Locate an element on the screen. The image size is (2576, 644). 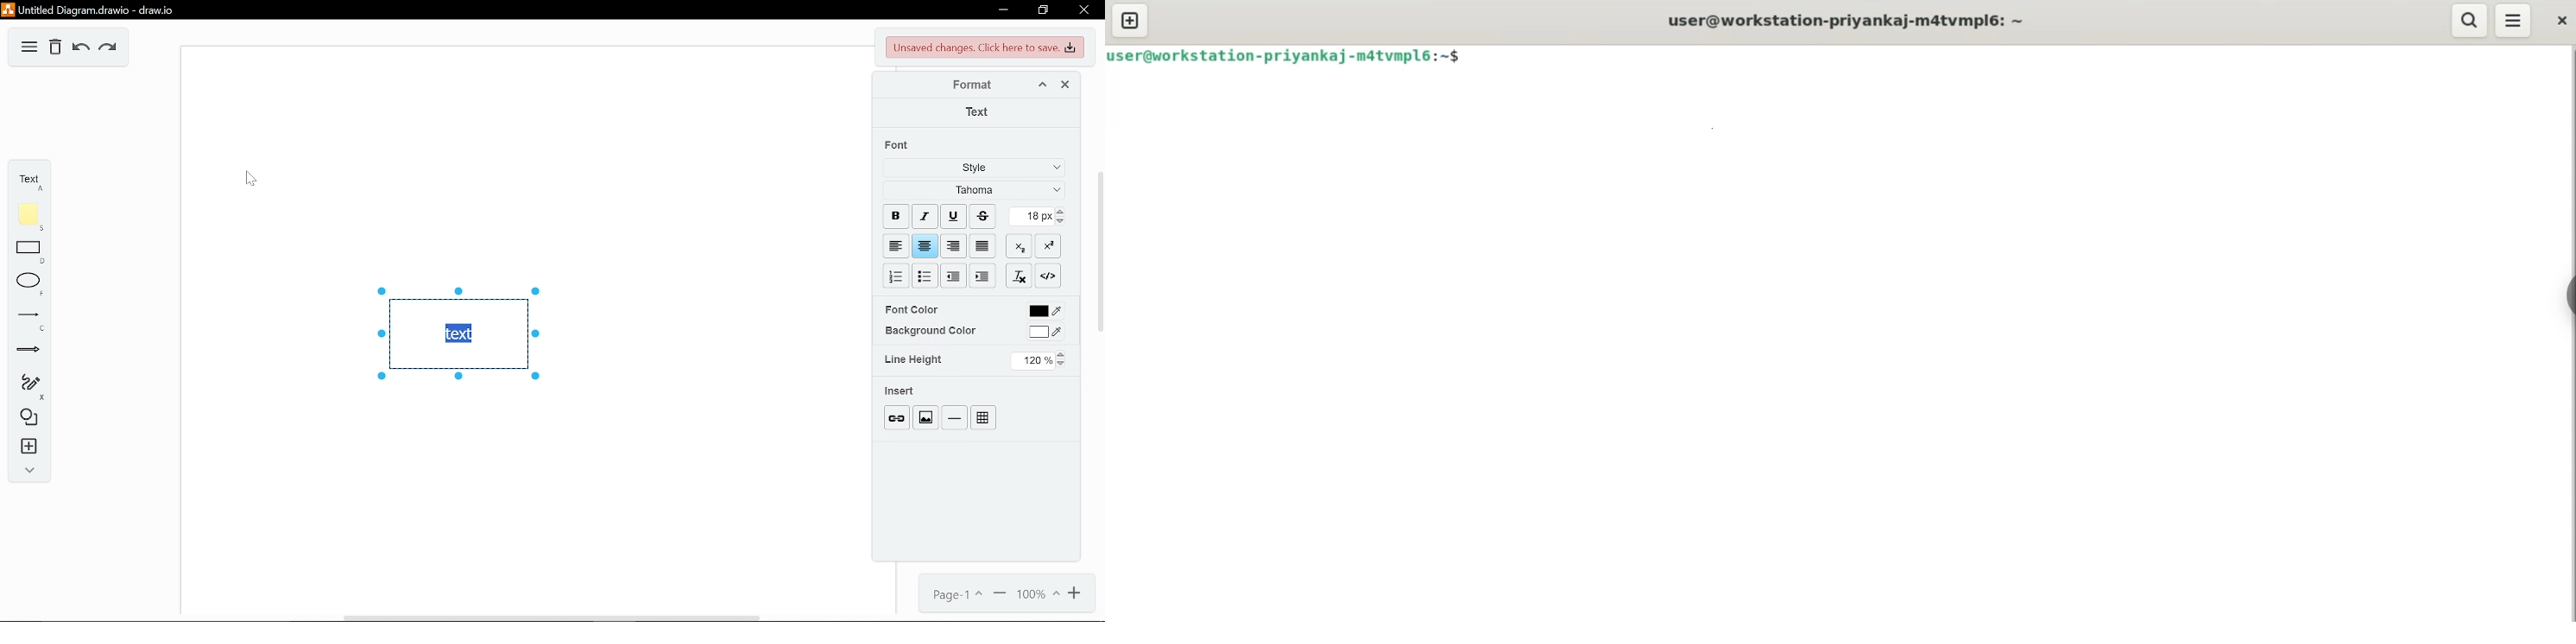
bold is located at coordinates (894, 216).